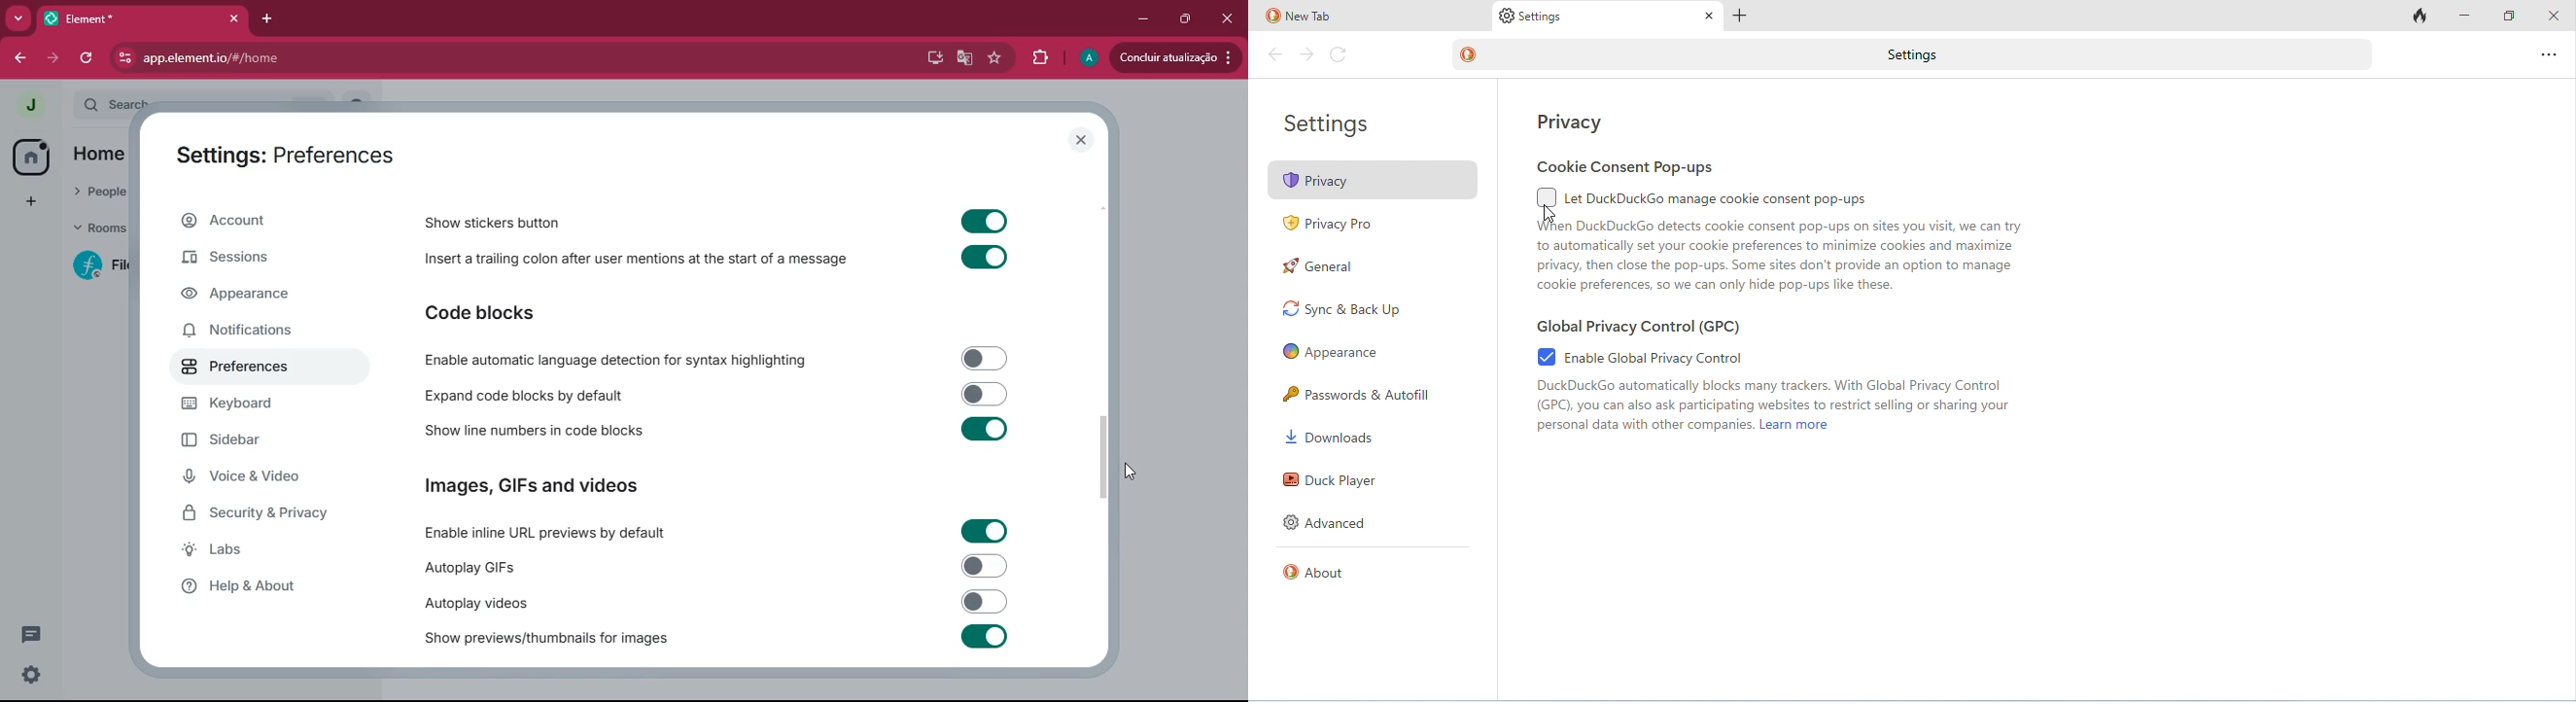  What do you see at coordinates (88, 58) in the screenshot?
I see `refresh` at bounding box center [88, 58].